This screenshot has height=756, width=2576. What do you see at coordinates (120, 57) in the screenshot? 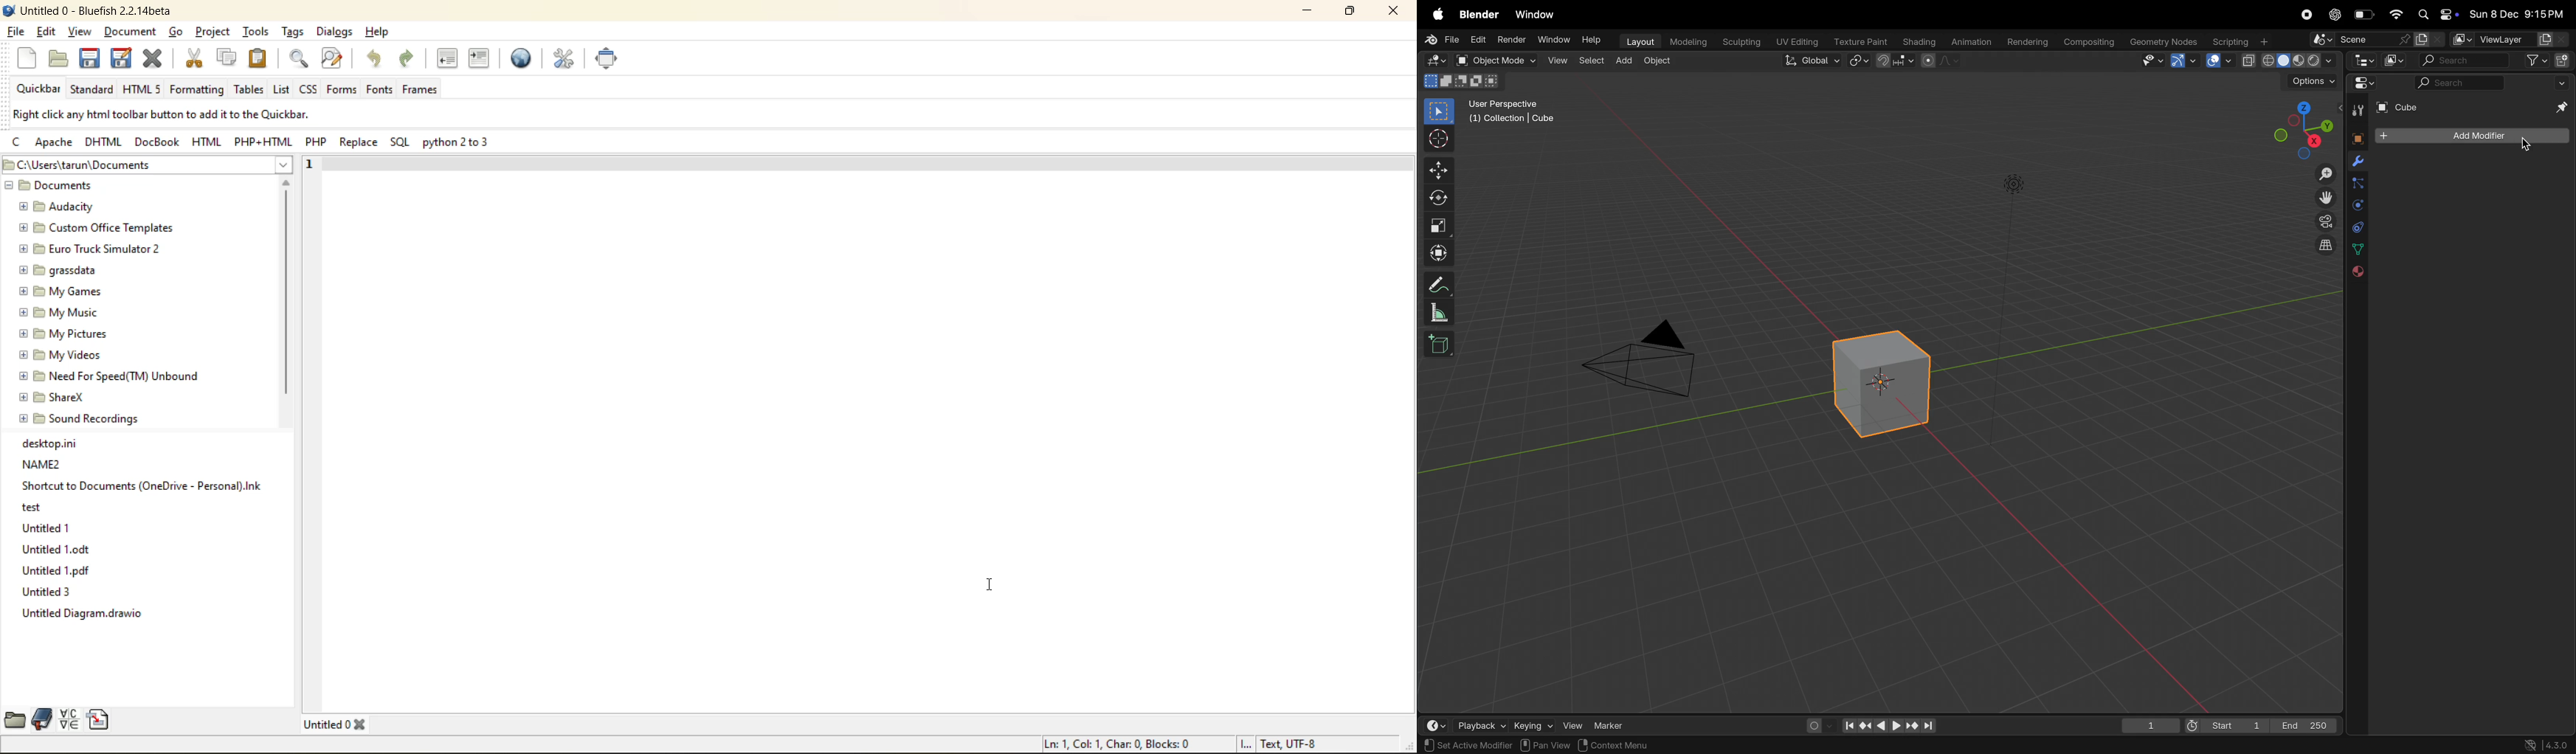
I see `save all` at bounding box center [120, 57].